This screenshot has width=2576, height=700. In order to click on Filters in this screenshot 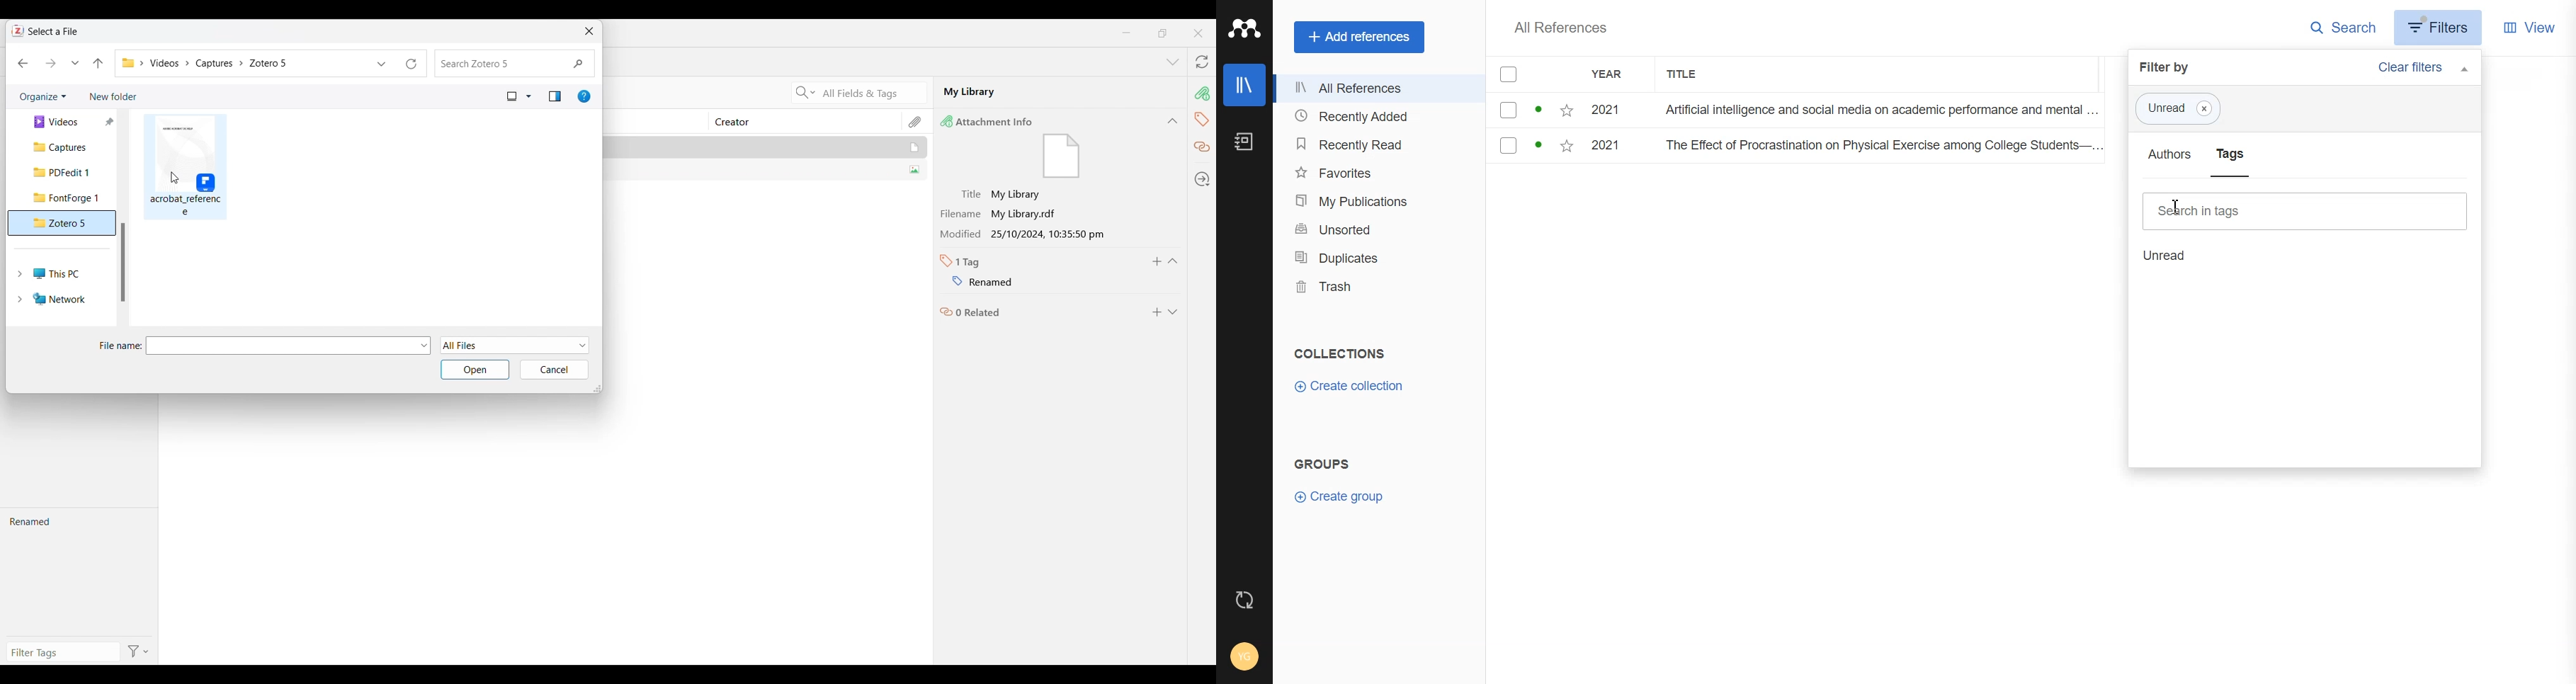, I will do `click(2441, 27)`.